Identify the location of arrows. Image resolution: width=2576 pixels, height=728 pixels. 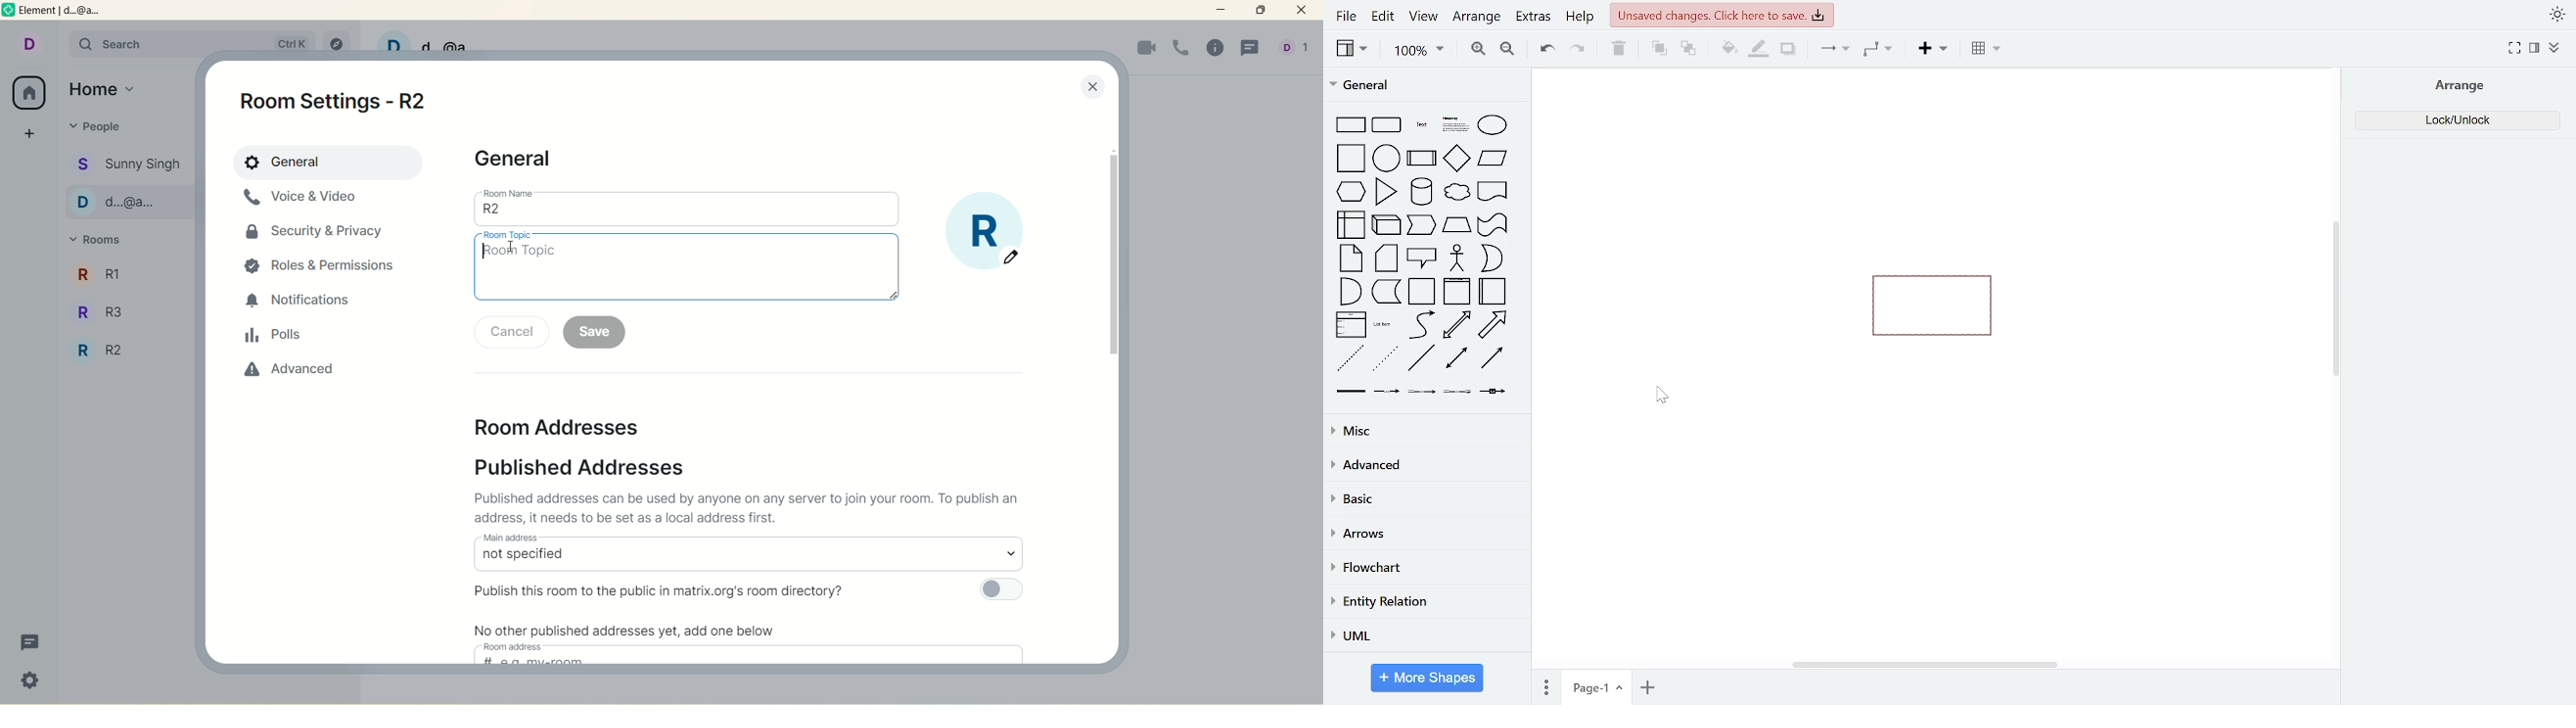
(1426, 538).